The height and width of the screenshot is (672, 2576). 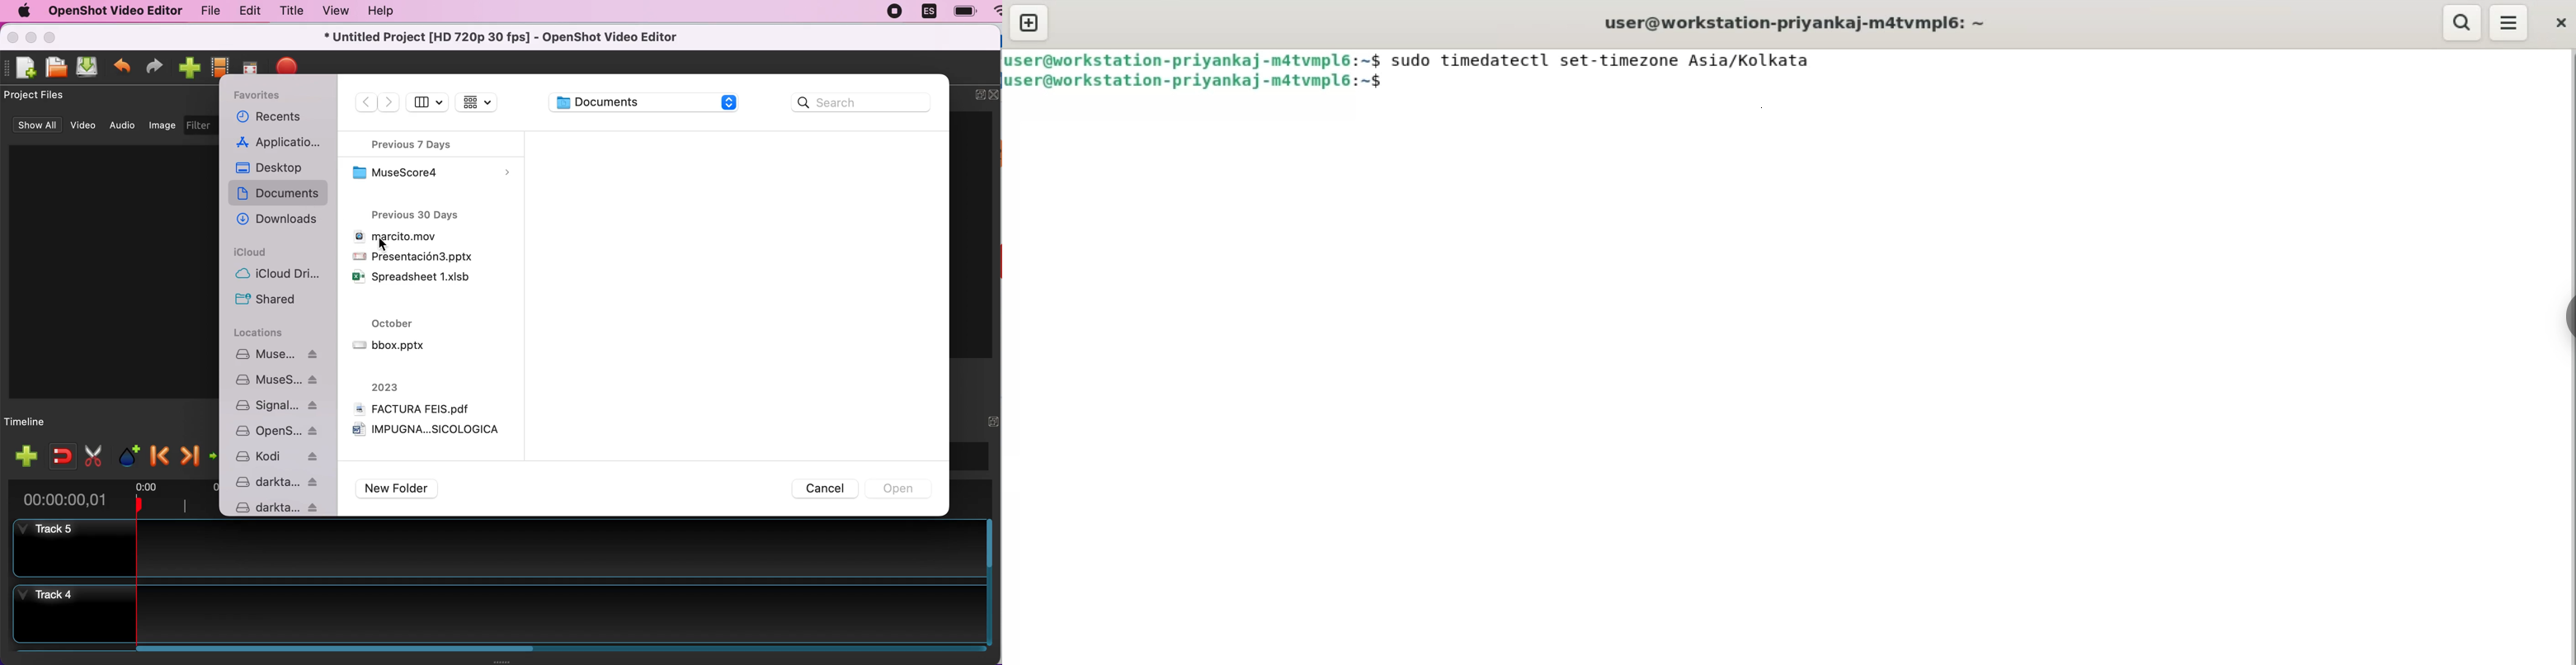 I want to click on 2023, so click(x=385, y=387).